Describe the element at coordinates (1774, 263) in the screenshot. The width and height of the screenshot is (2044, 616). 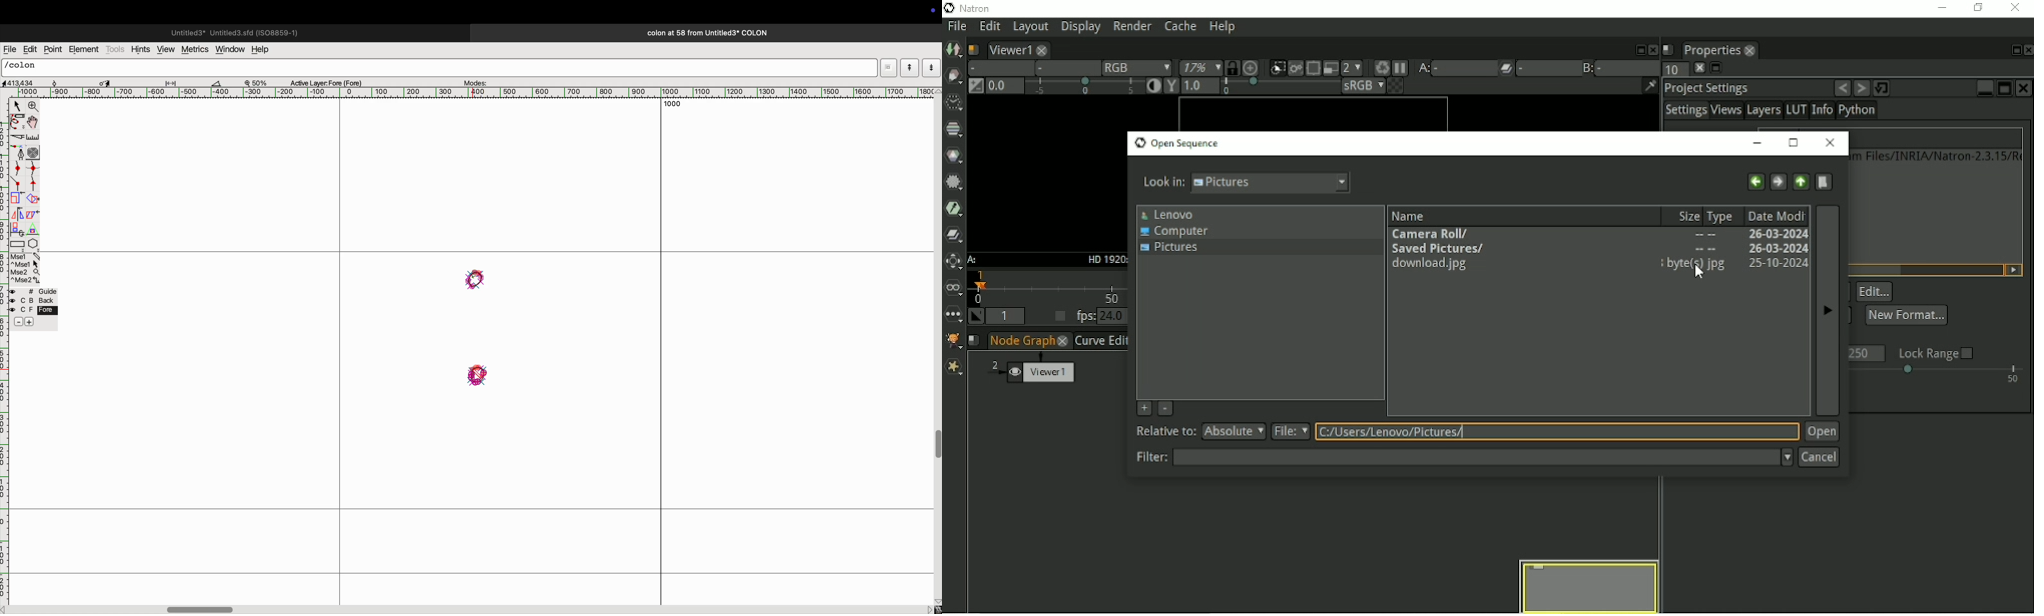
I see `26-03-2024` at that location.